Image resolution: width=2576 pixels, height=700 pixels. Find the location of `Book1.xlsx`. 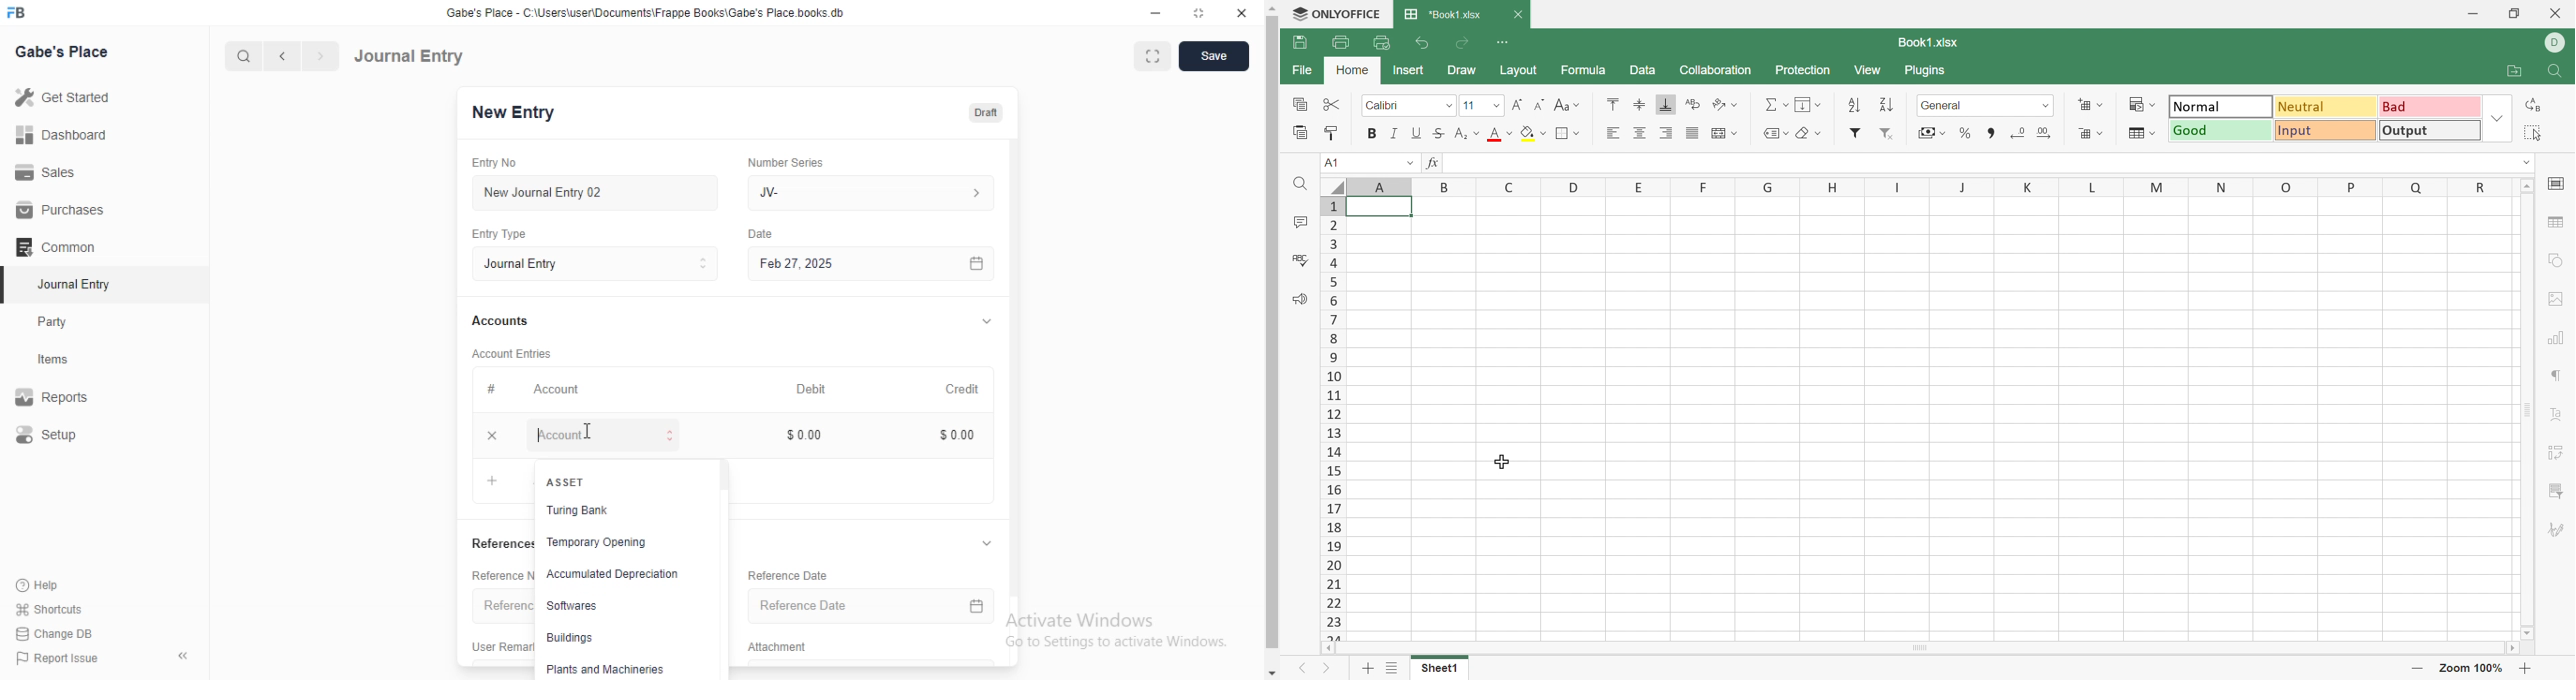

Book1.xlsx is located at coordinates (1930, 42).